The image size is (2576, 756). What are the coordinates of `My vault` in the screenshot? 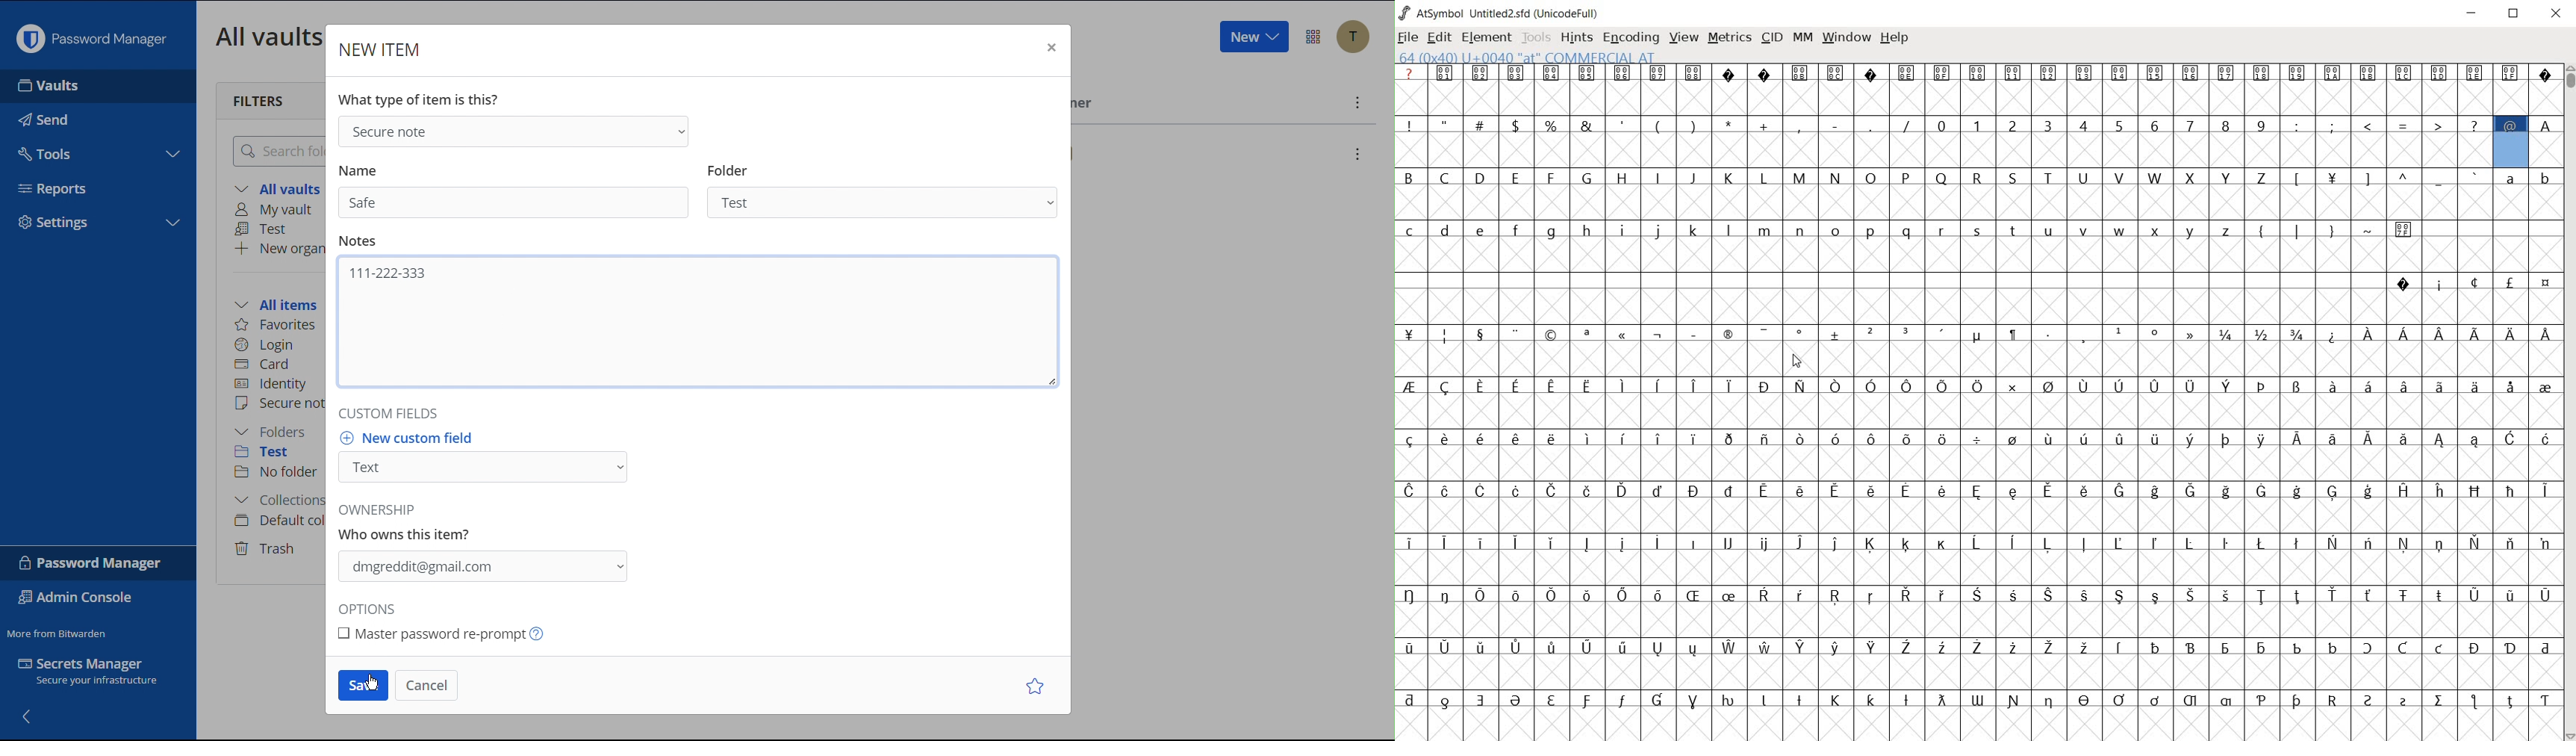 It's located at (279, 211).